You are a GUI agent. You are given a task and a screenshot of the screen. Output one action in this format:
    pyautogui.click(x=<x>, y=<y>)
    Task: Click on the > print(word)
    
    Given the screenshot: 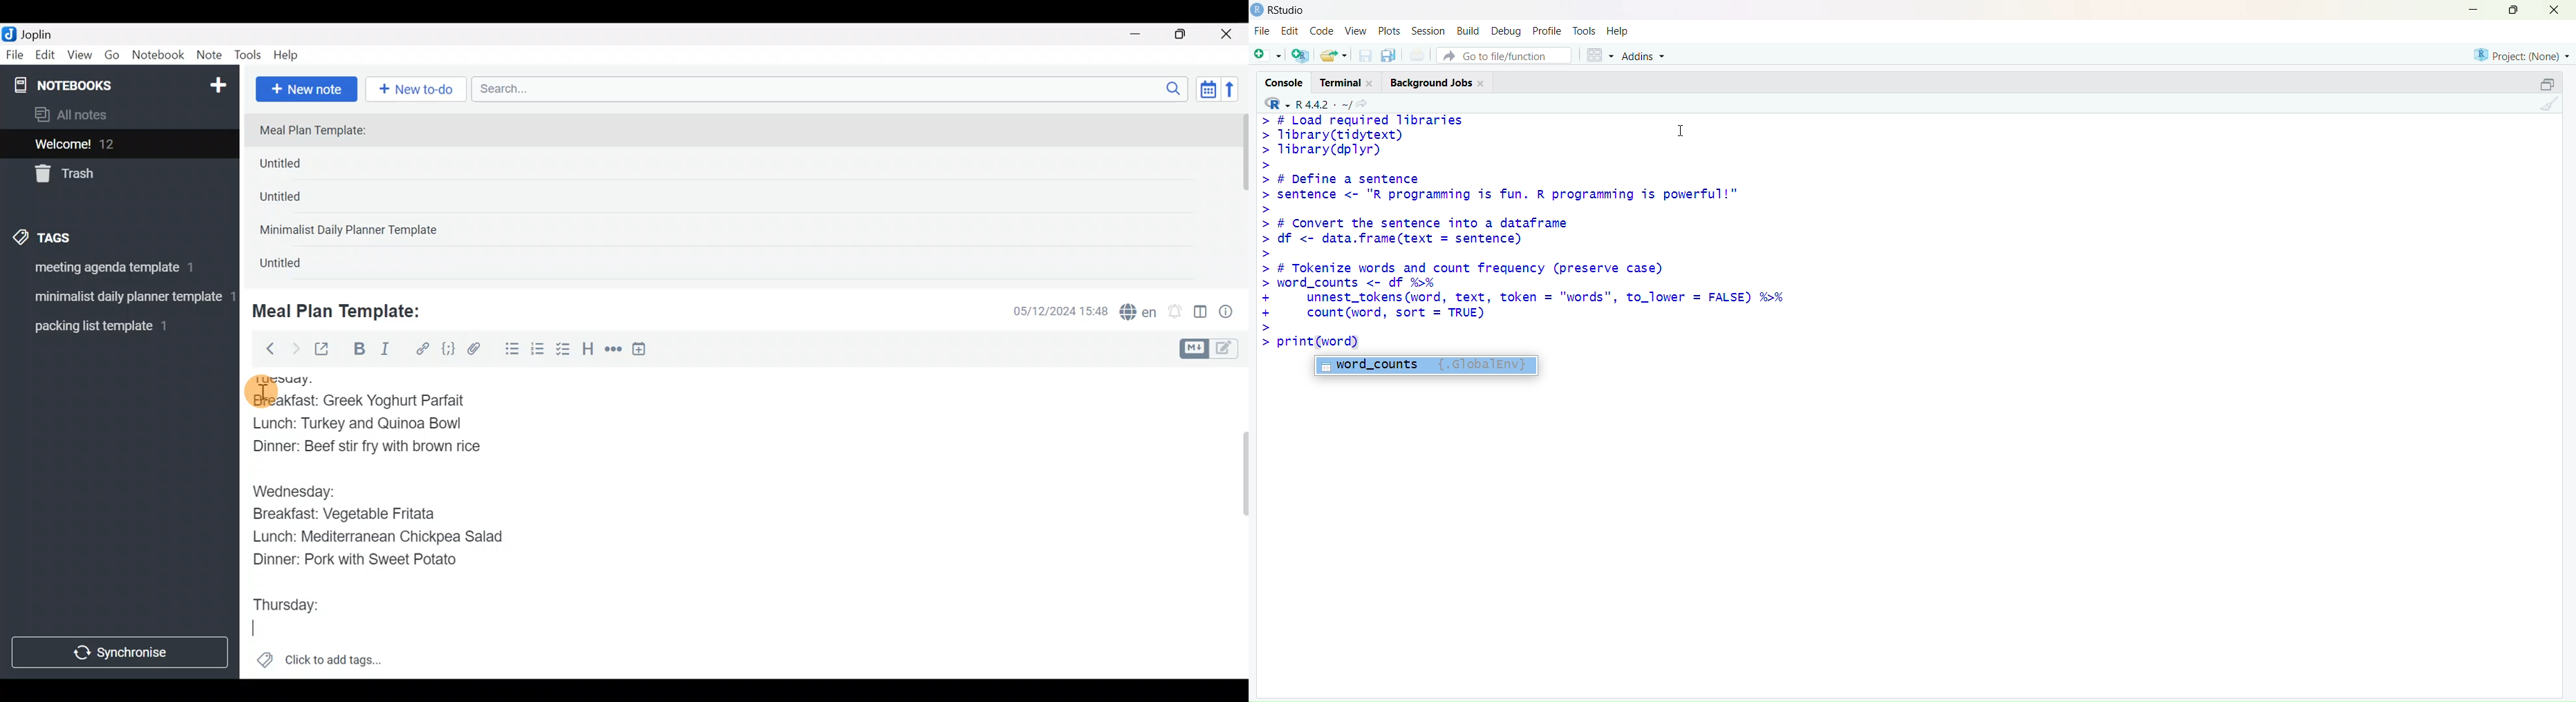 What is the action you would take?
    pyautogui.click(x=1313, y=343)
    